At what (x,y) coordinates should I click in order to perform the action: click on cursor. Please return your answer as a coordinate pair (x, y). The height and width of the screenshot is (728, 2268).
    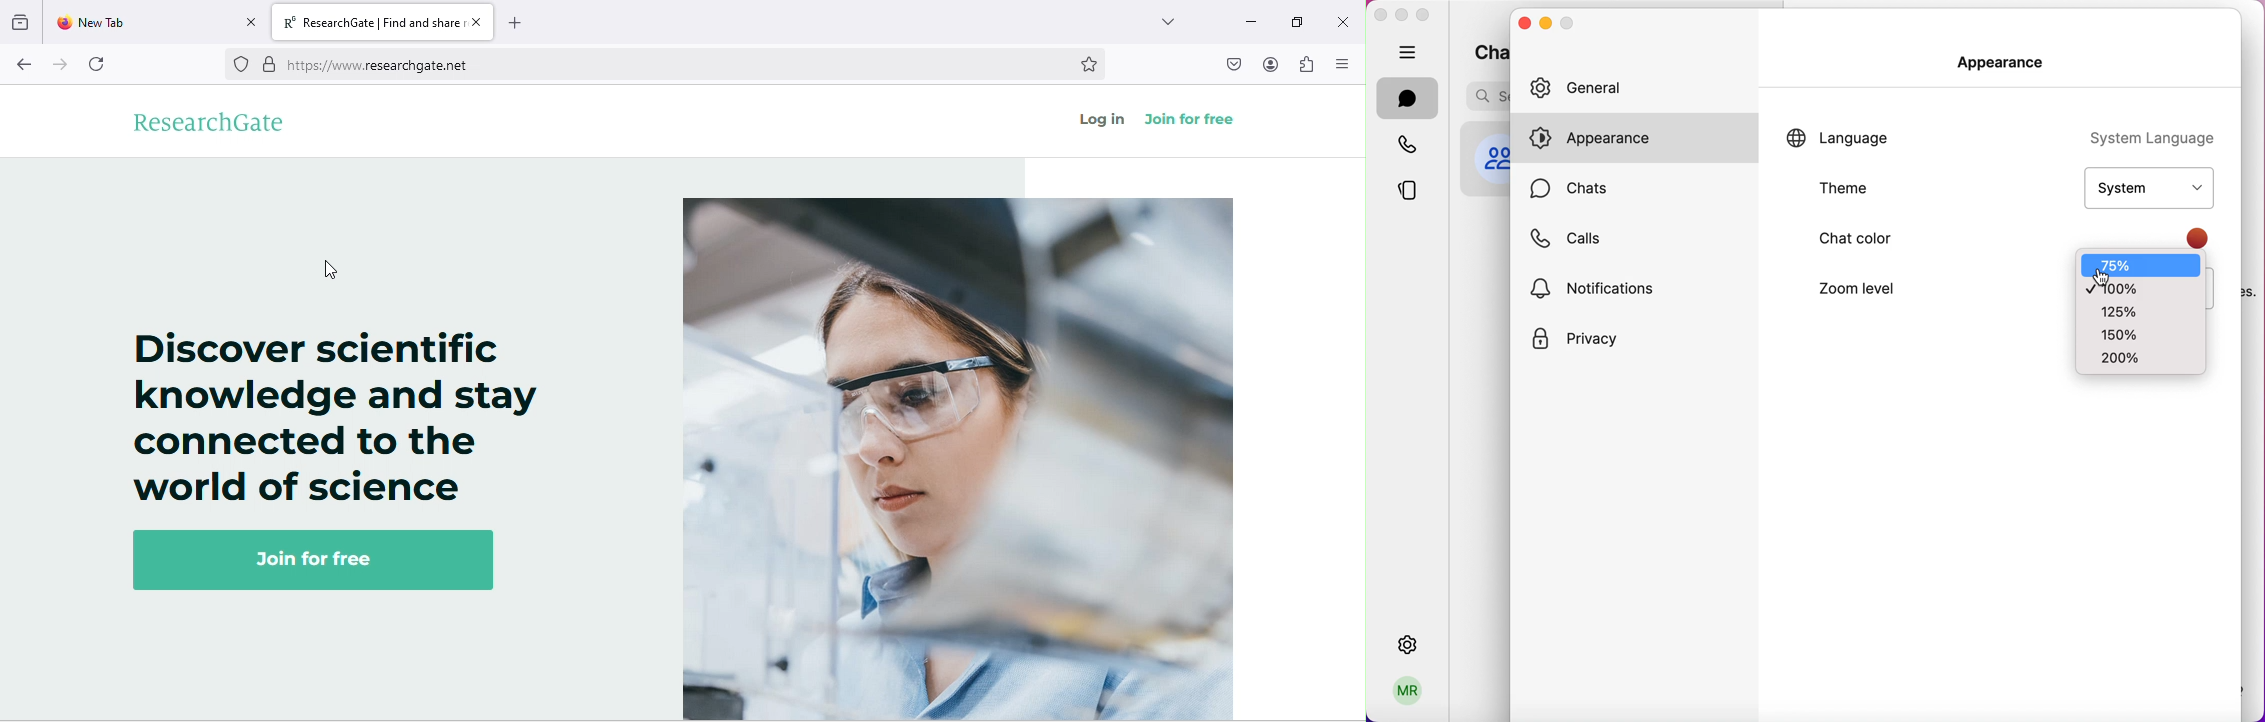
    Looking at the image, I should click on (335, 271).